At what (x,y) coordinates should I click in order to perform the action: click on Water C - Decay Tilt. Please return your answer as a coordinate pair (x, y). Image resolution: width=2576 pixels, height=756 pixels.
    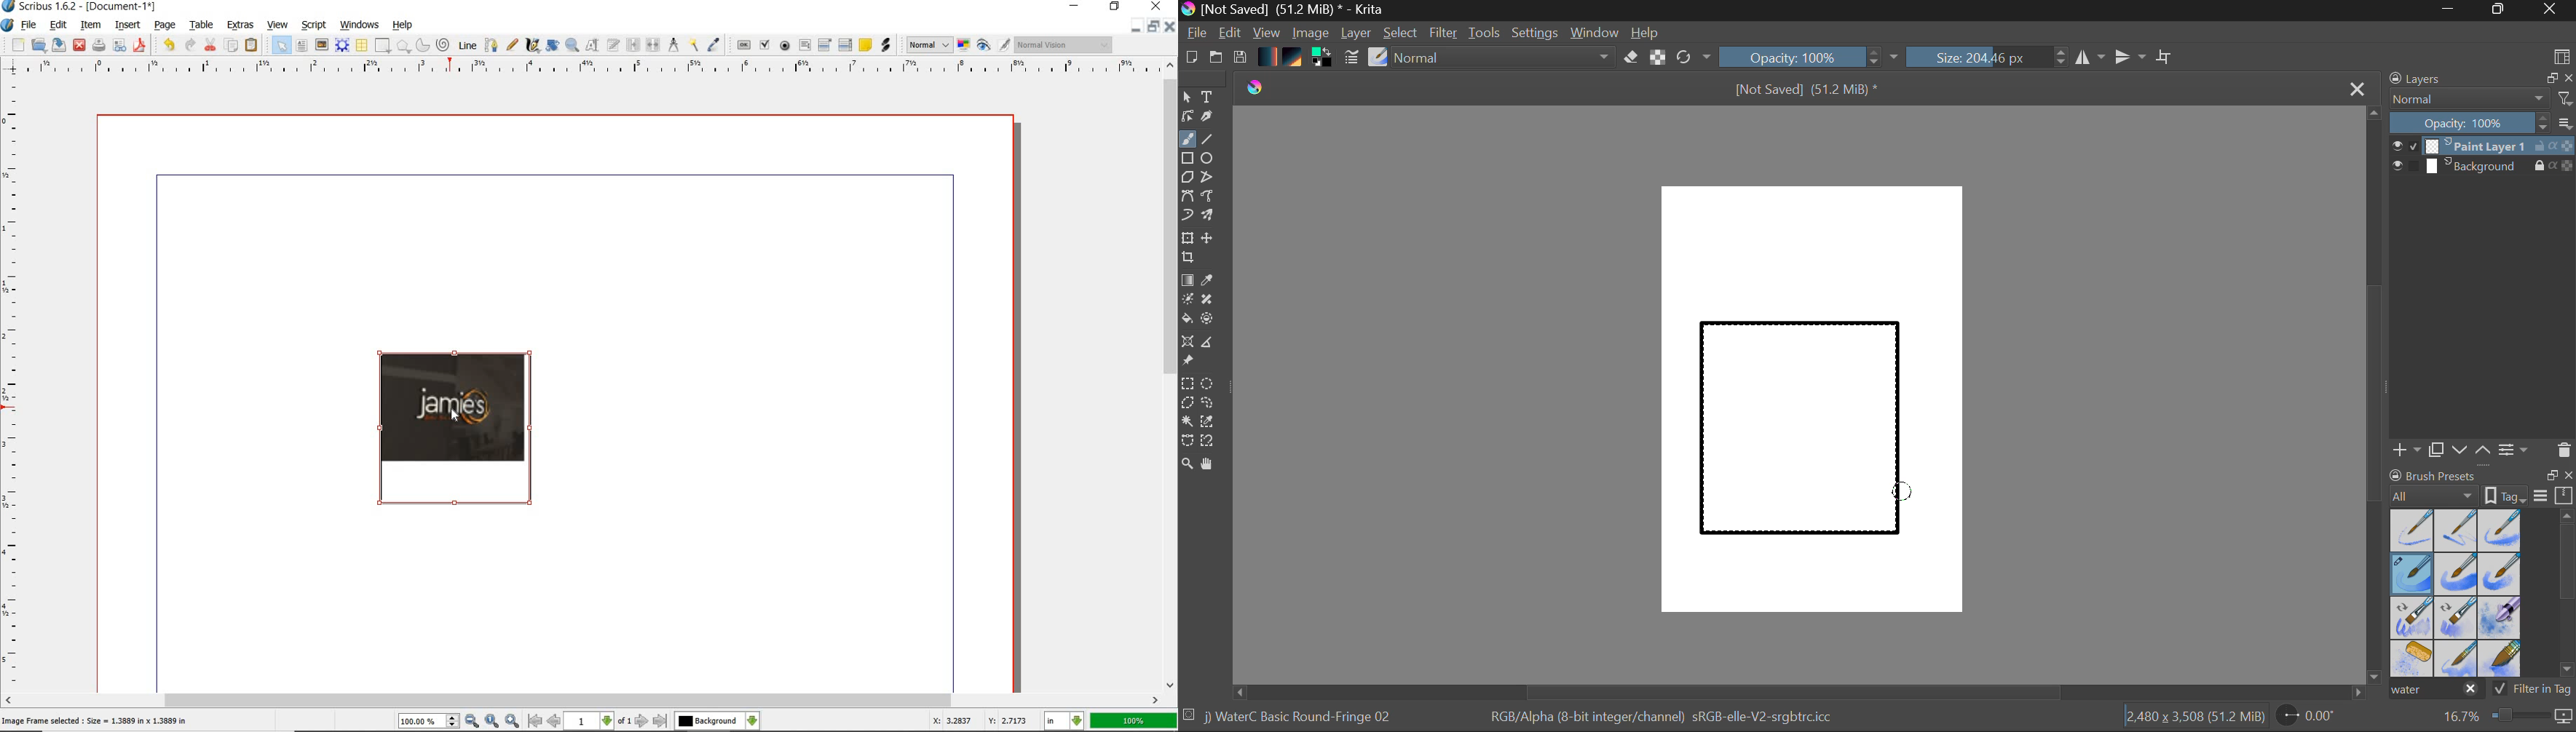
    Looking at the image, I should click on (2456, 616).